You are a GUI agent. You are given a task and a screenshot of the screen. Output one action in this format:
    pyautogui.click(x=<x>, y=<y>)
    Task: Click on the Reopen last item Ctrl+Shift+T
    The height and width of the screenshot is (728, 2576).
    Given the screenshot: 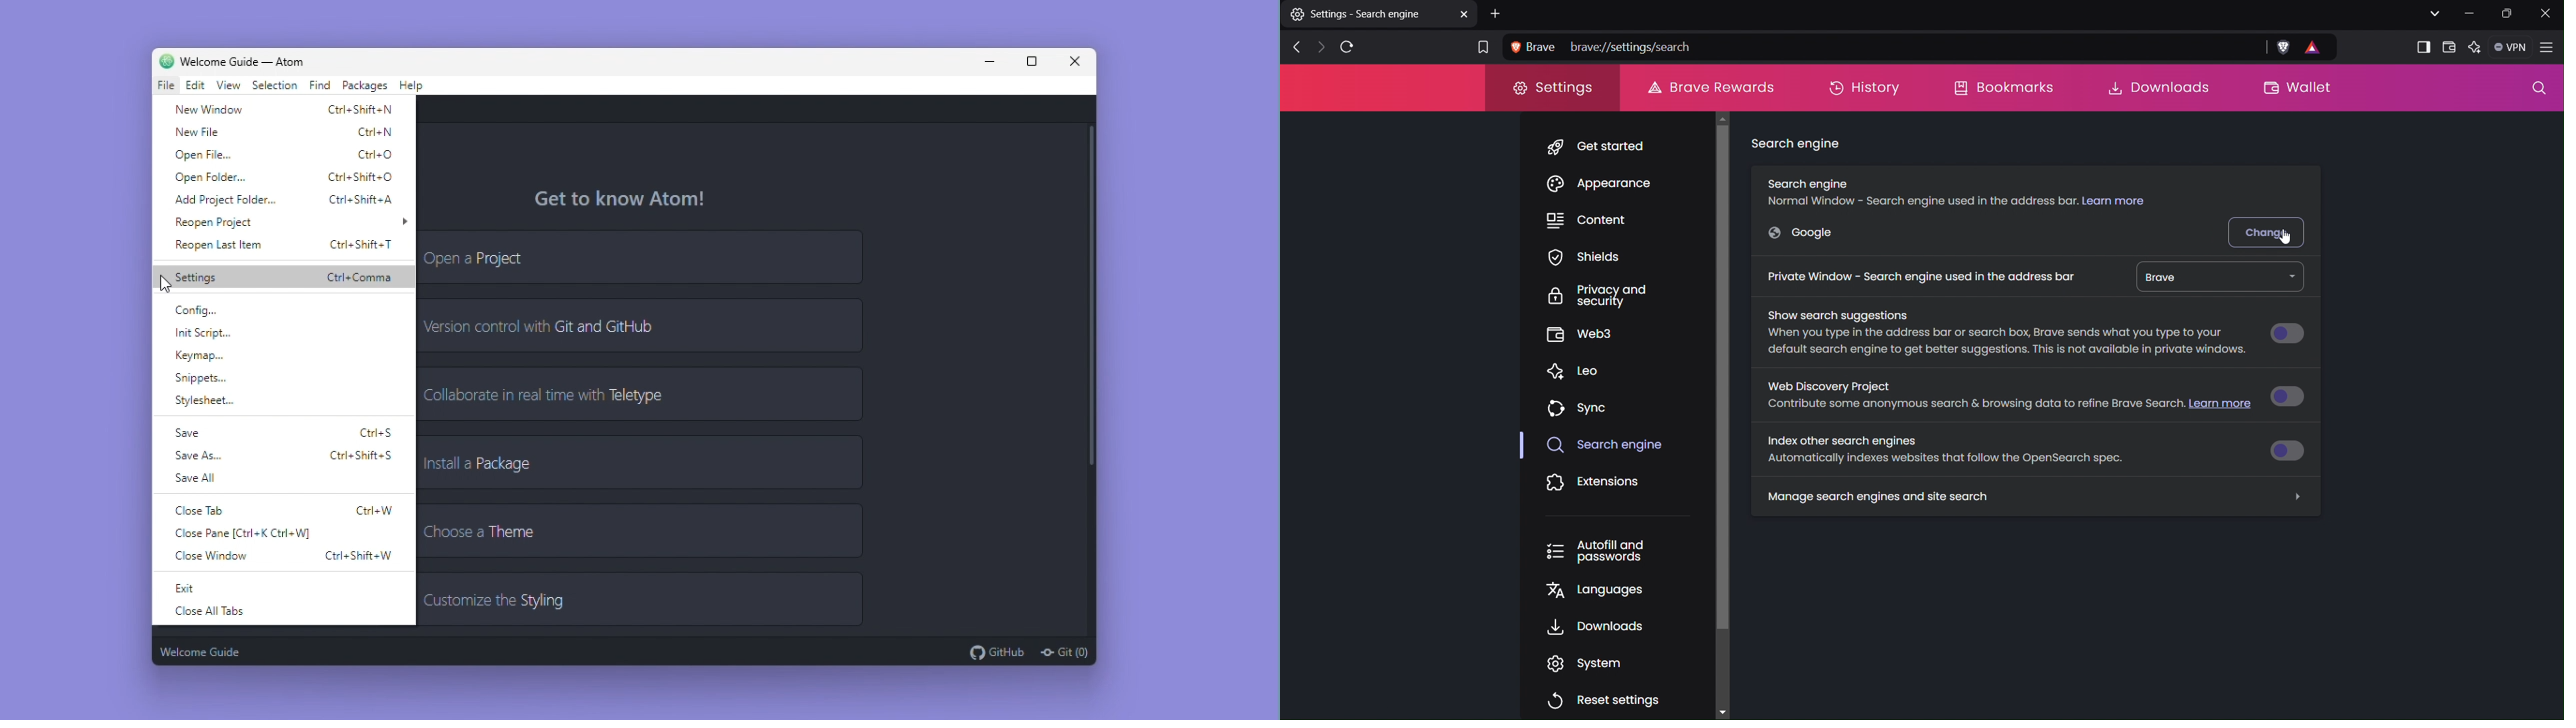 What is the action you would take?
    pyautogui.click(x=282, y=246)
    